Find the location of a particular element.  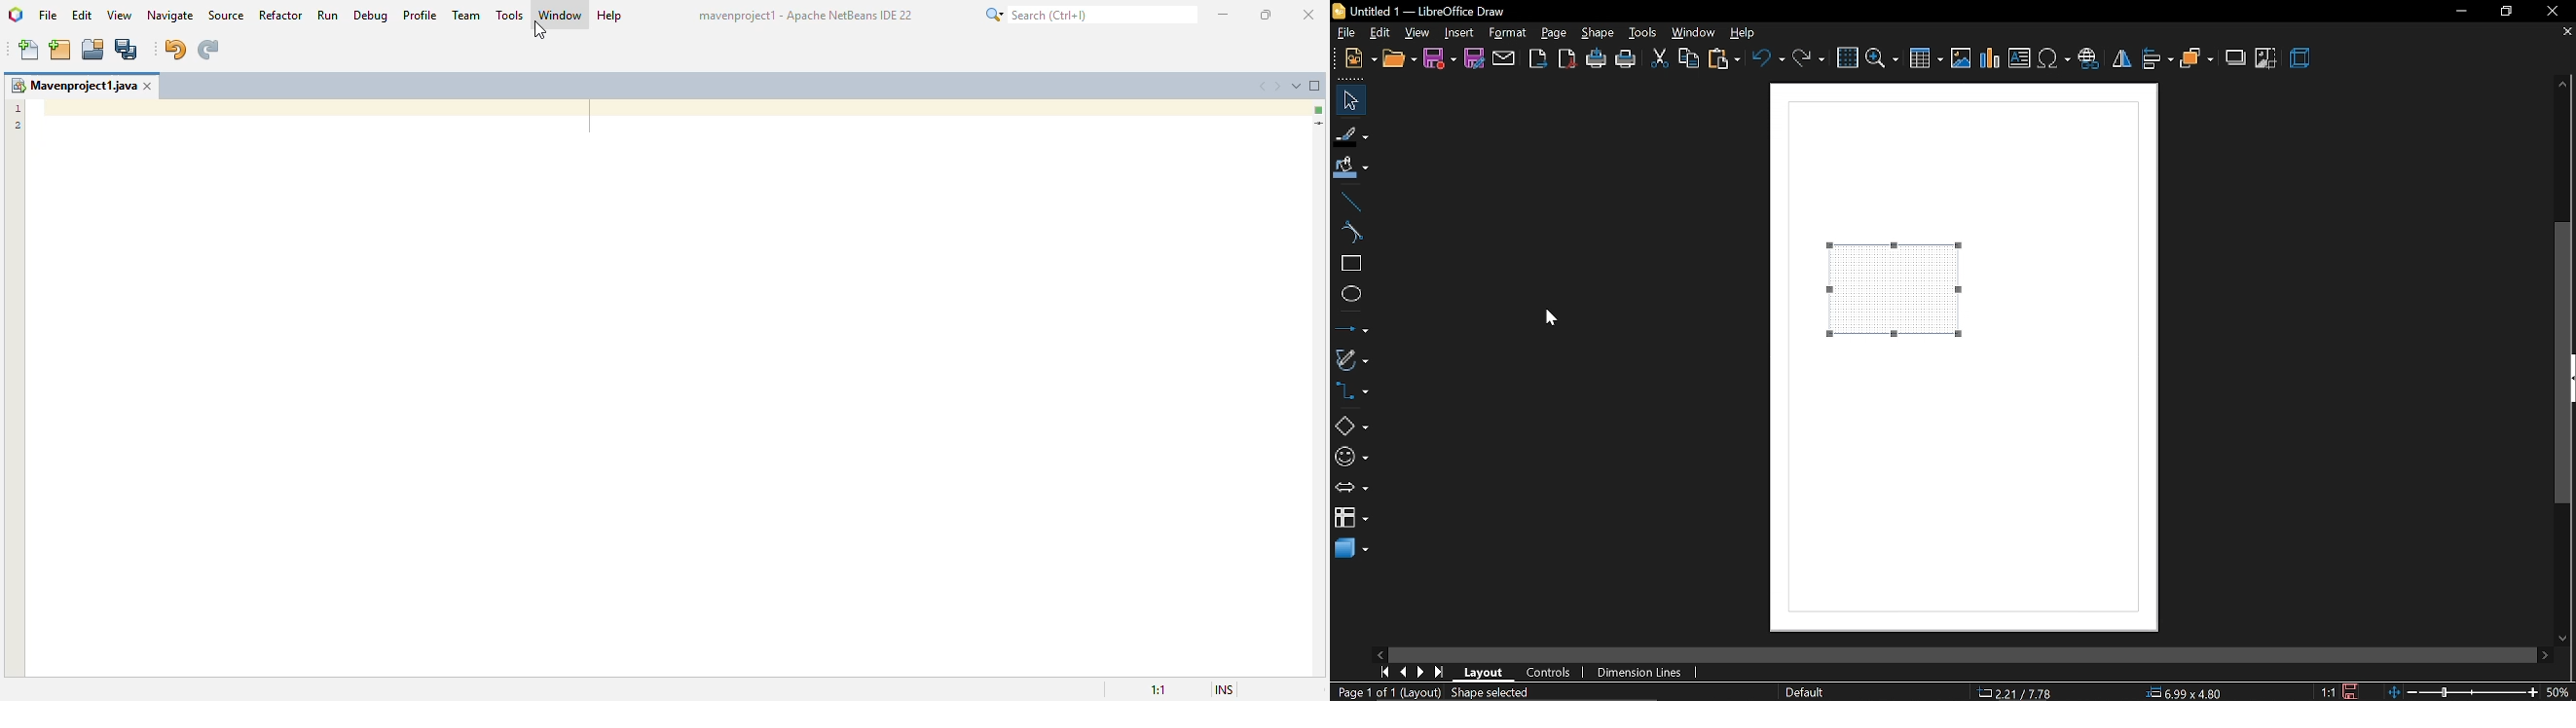

vertical scrollbar is located at coordinates (2565, 362).